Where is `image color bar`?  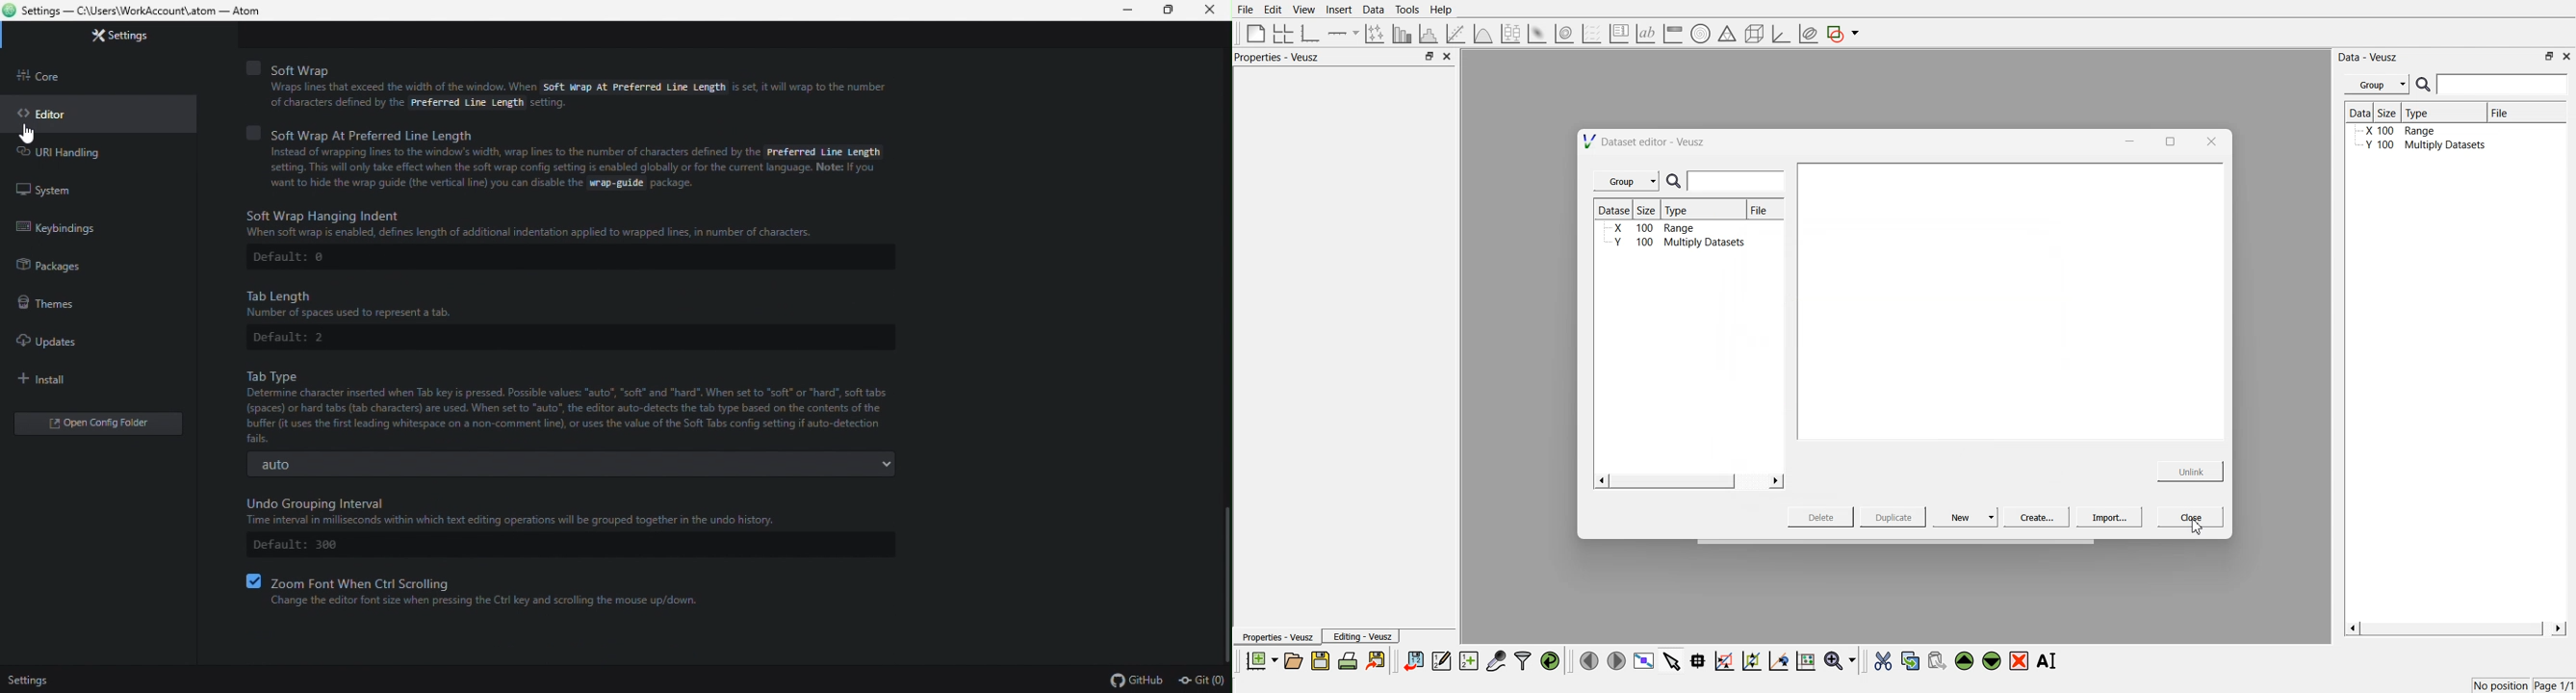
image color bar is located at coordinates (1673, 34).